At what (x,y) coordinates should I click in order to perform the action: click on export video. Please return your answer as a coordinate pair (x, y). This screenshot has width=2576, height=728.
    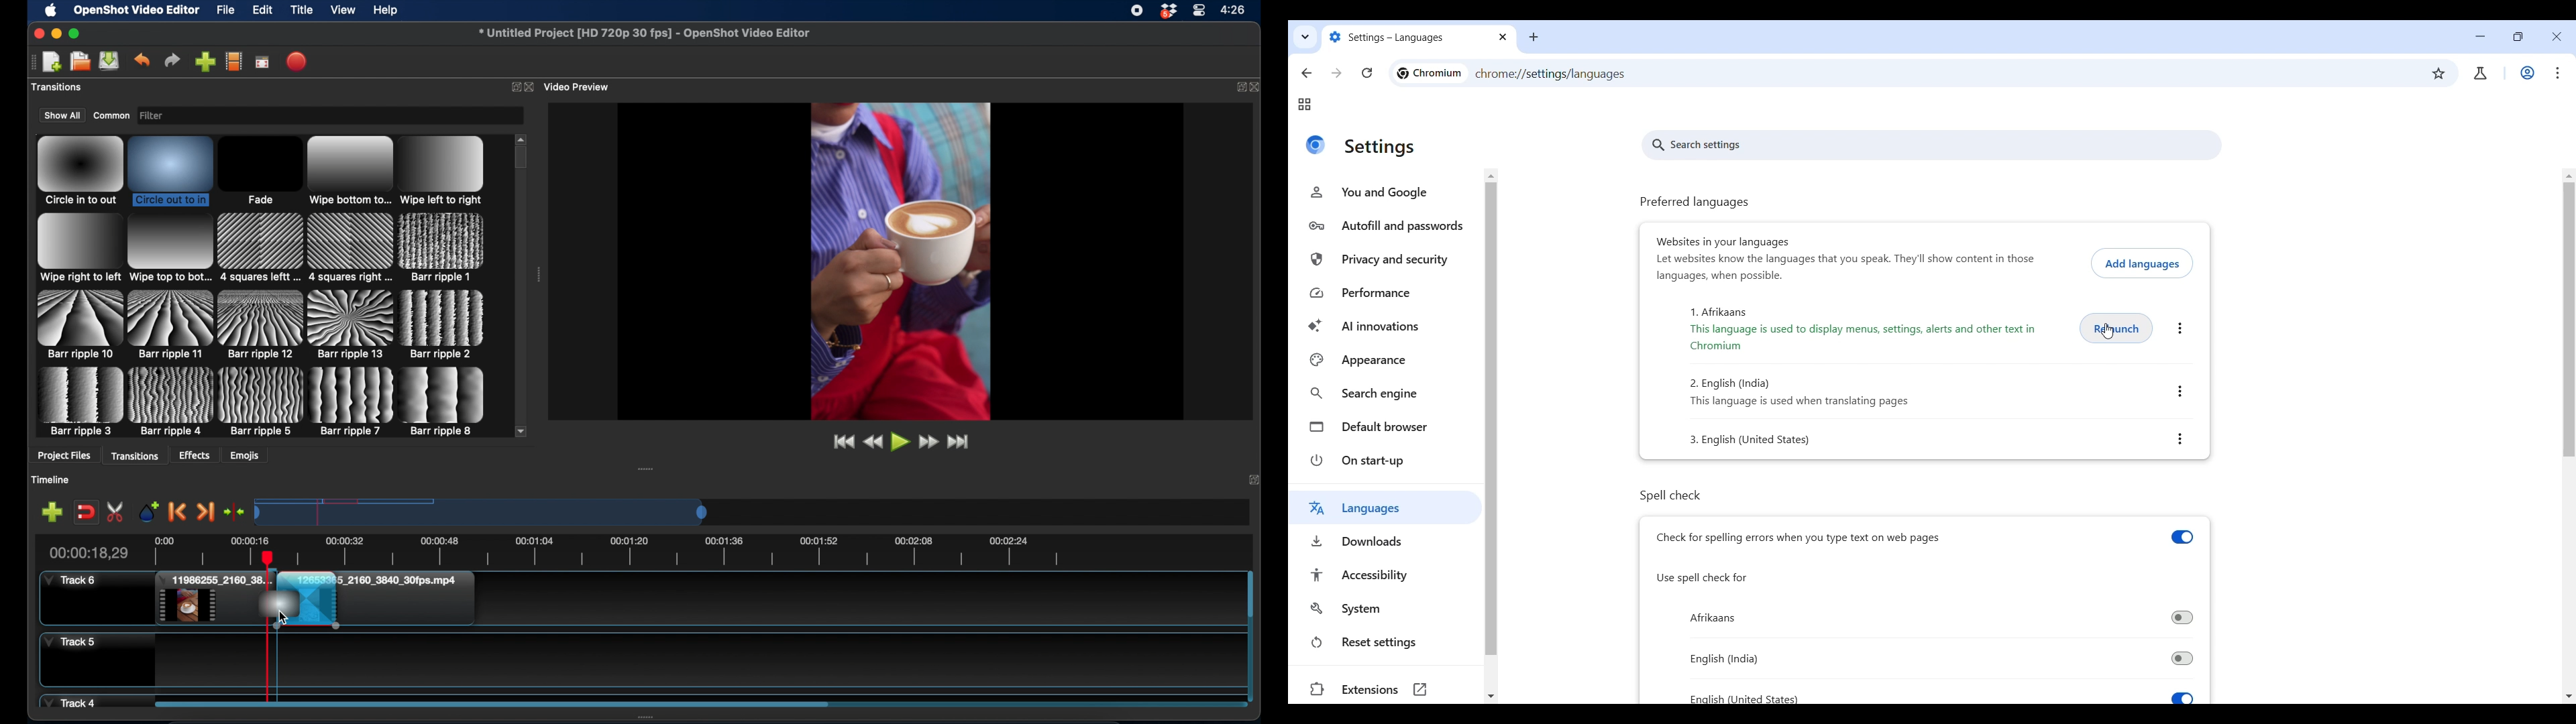
    Looking at the image, I should click on (297, 61).